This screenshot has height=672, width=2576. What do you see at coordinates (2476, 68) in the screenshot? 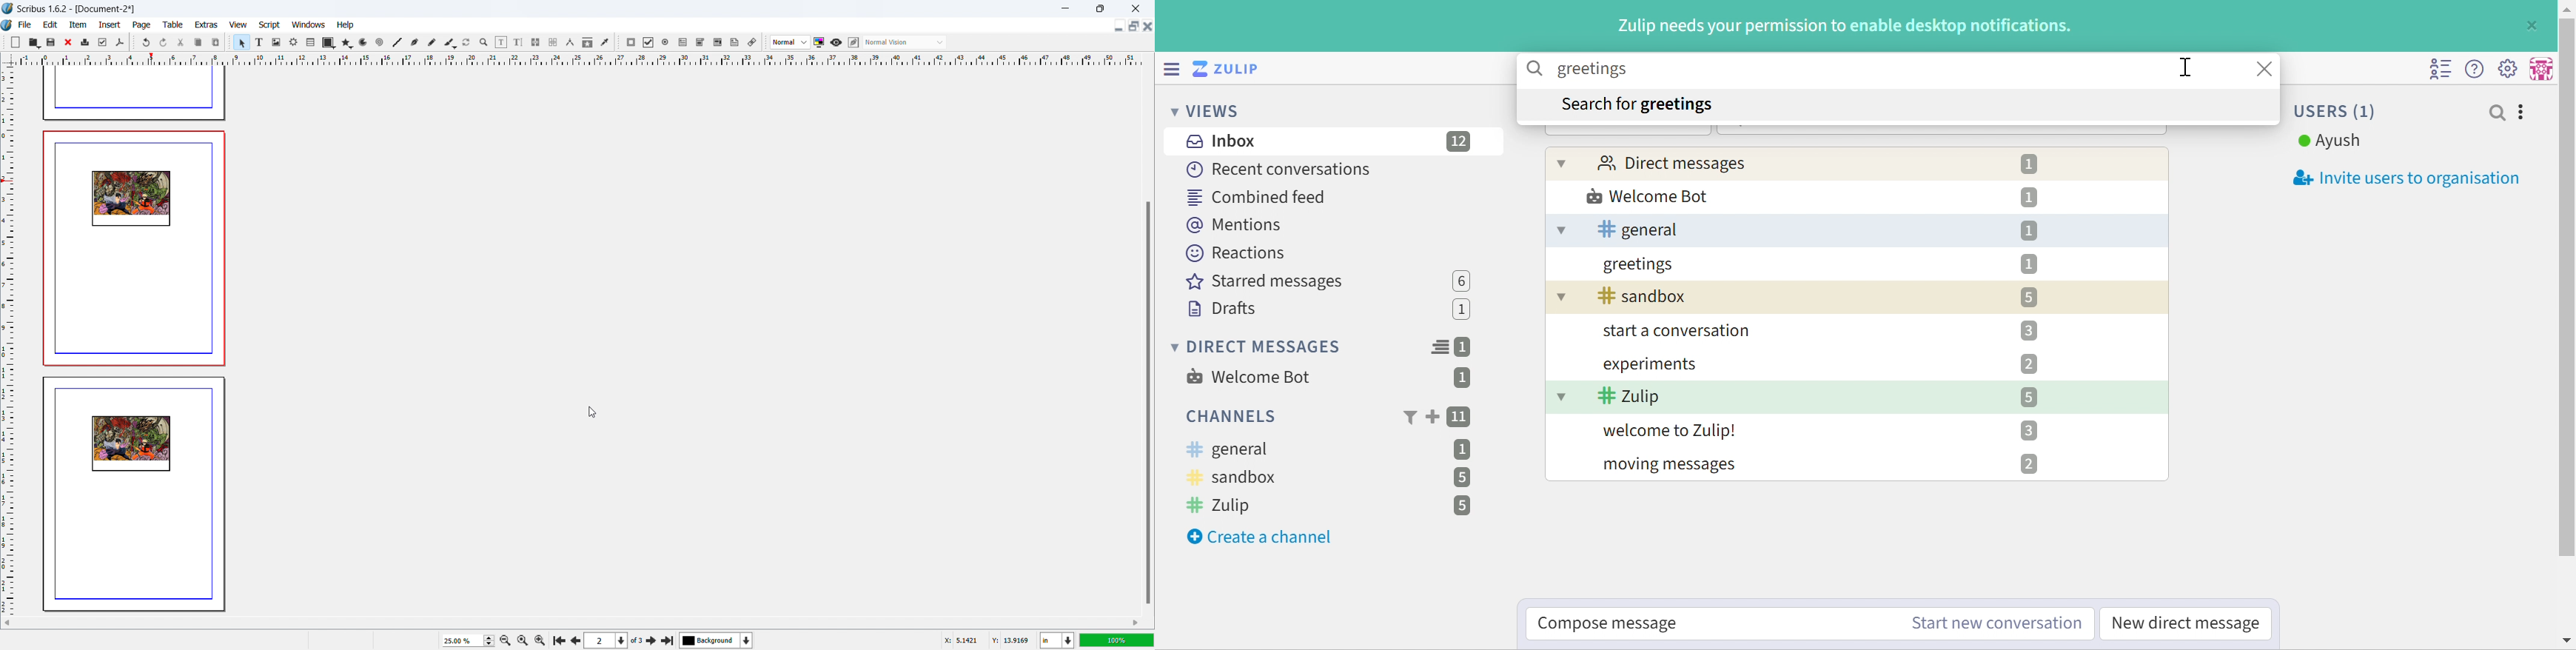
I see `Help menu` at bounding box center [2476, 68].